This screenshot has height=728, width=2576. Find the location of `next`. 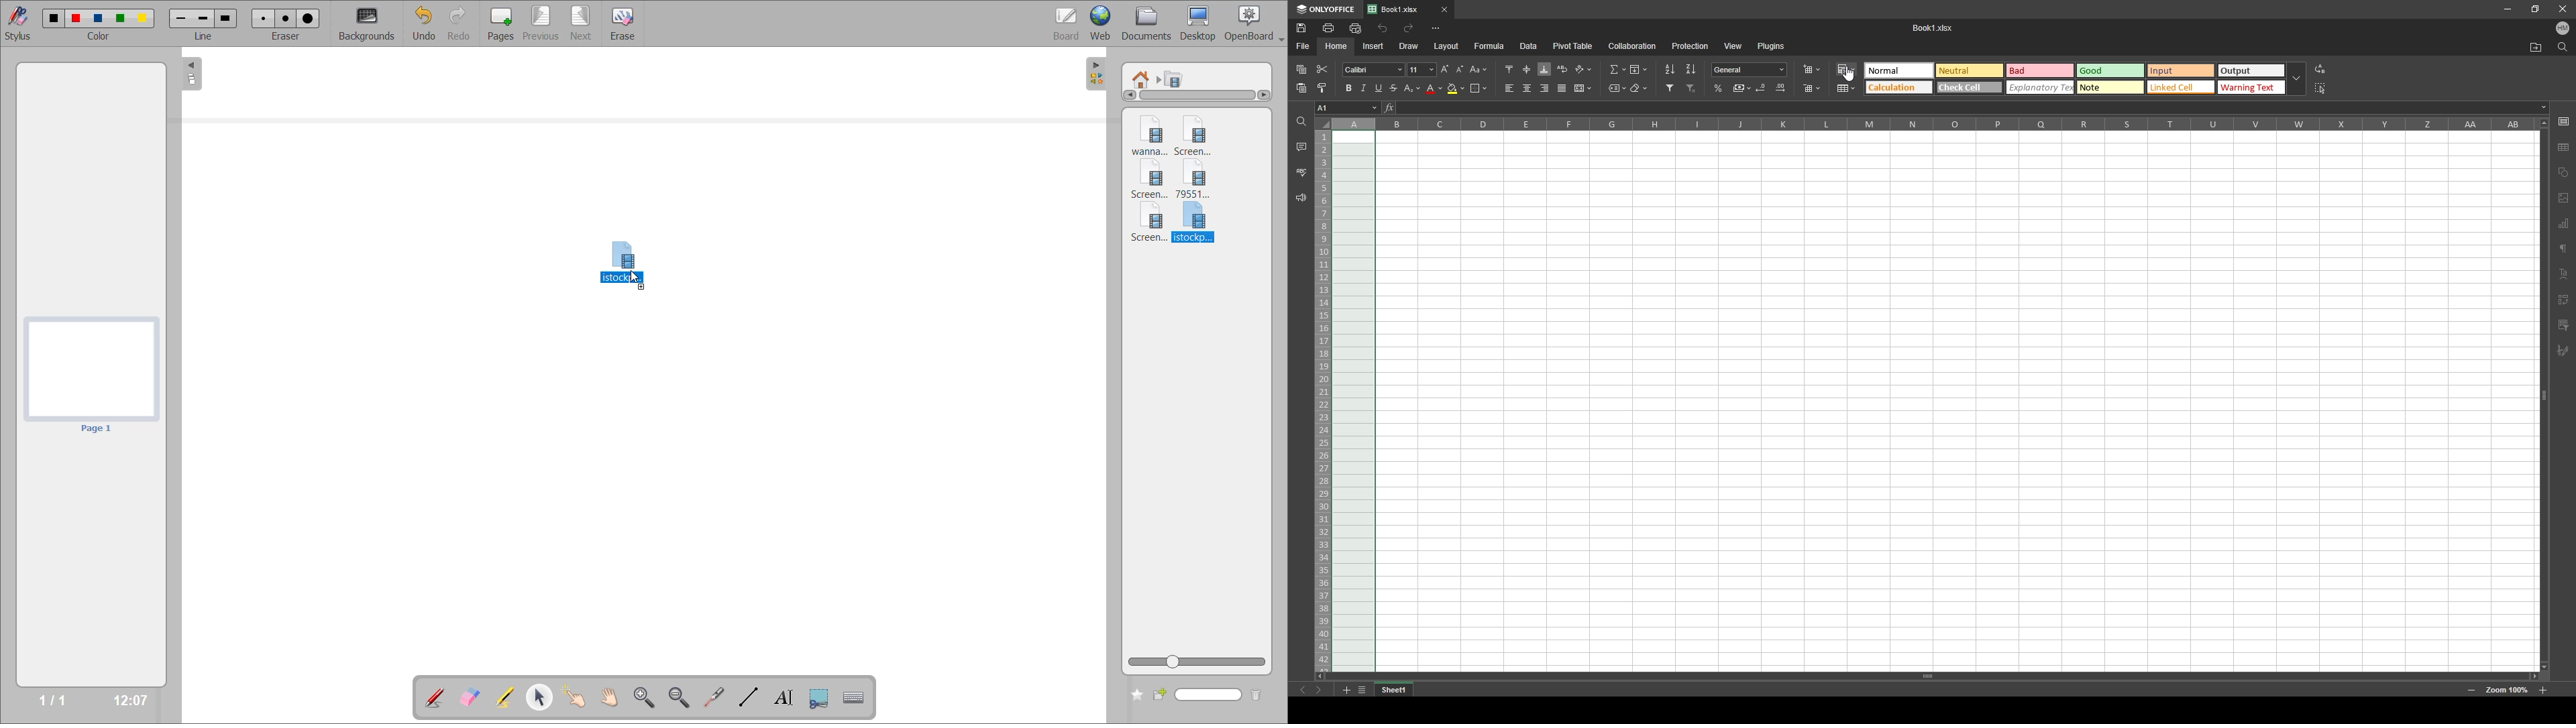

next is located at coordinates (1319, 690).